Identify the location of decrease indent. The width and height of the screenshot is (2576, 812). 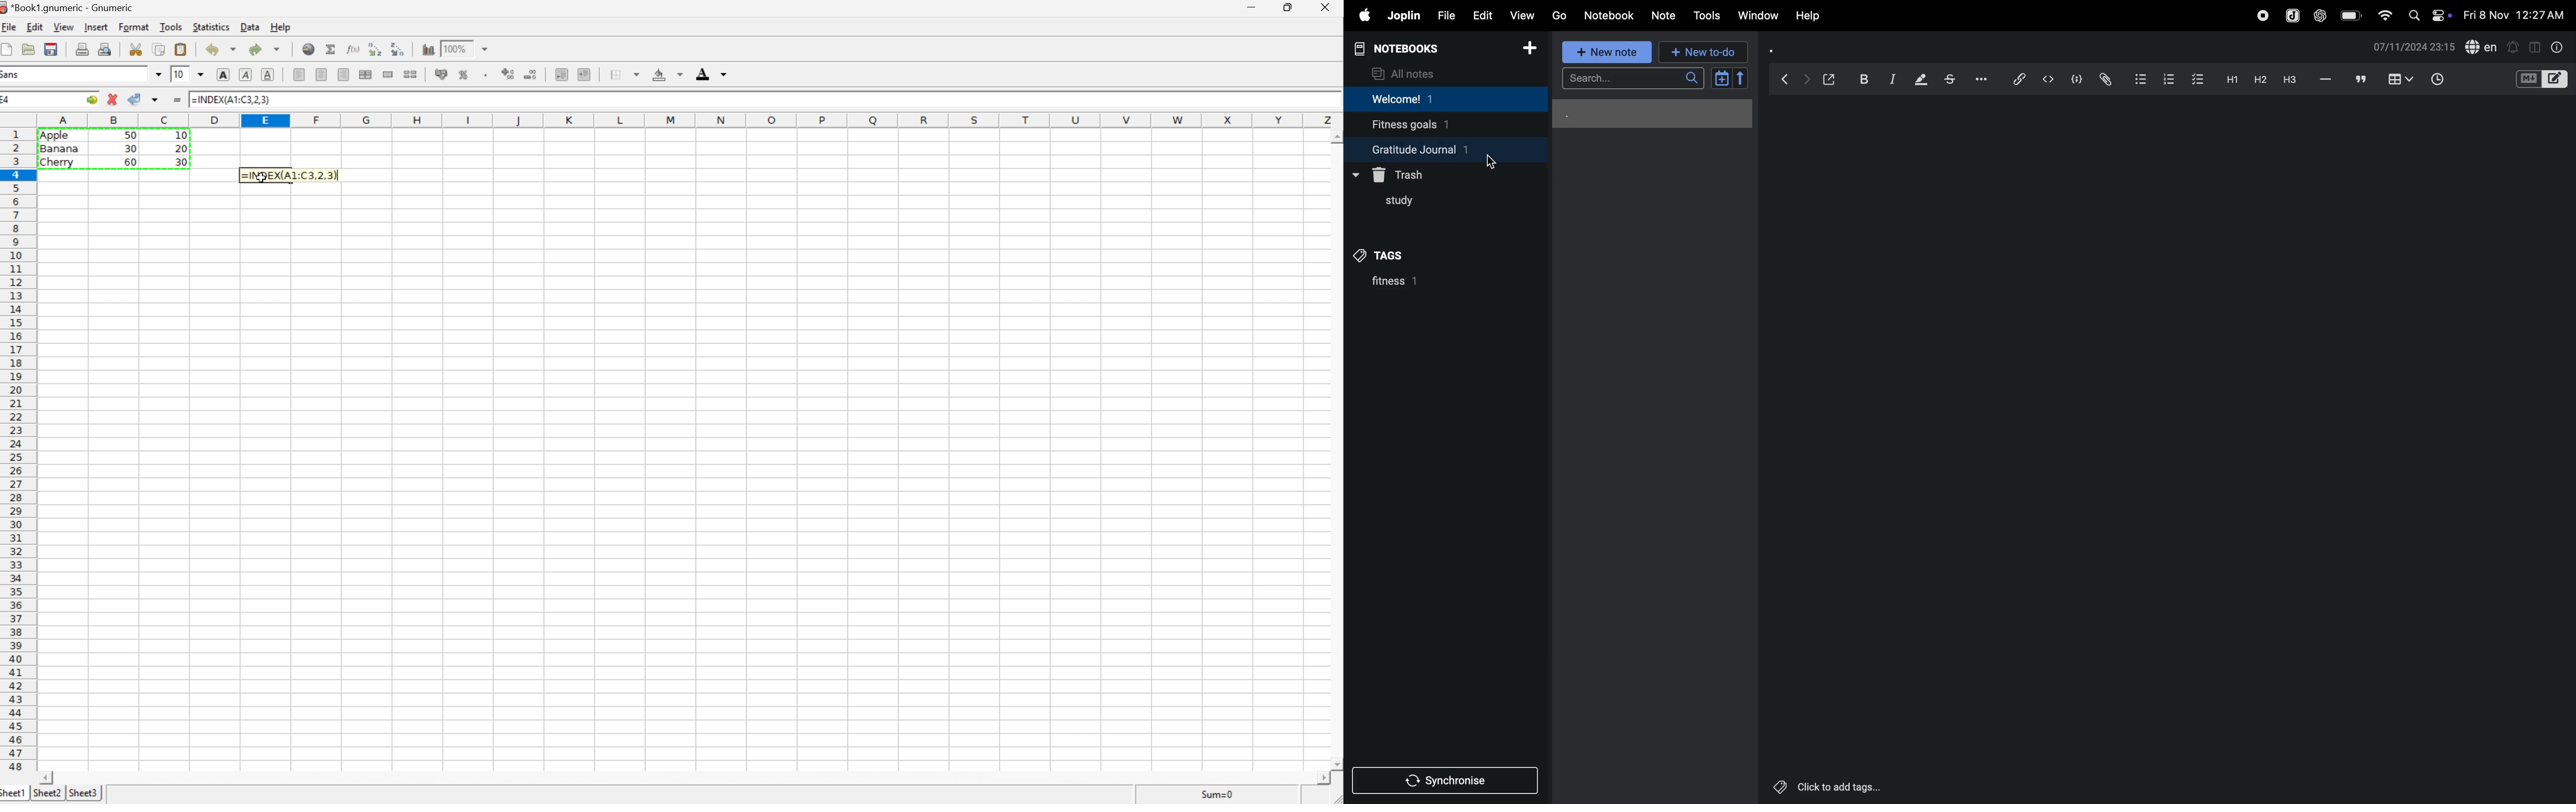
(561, 75).